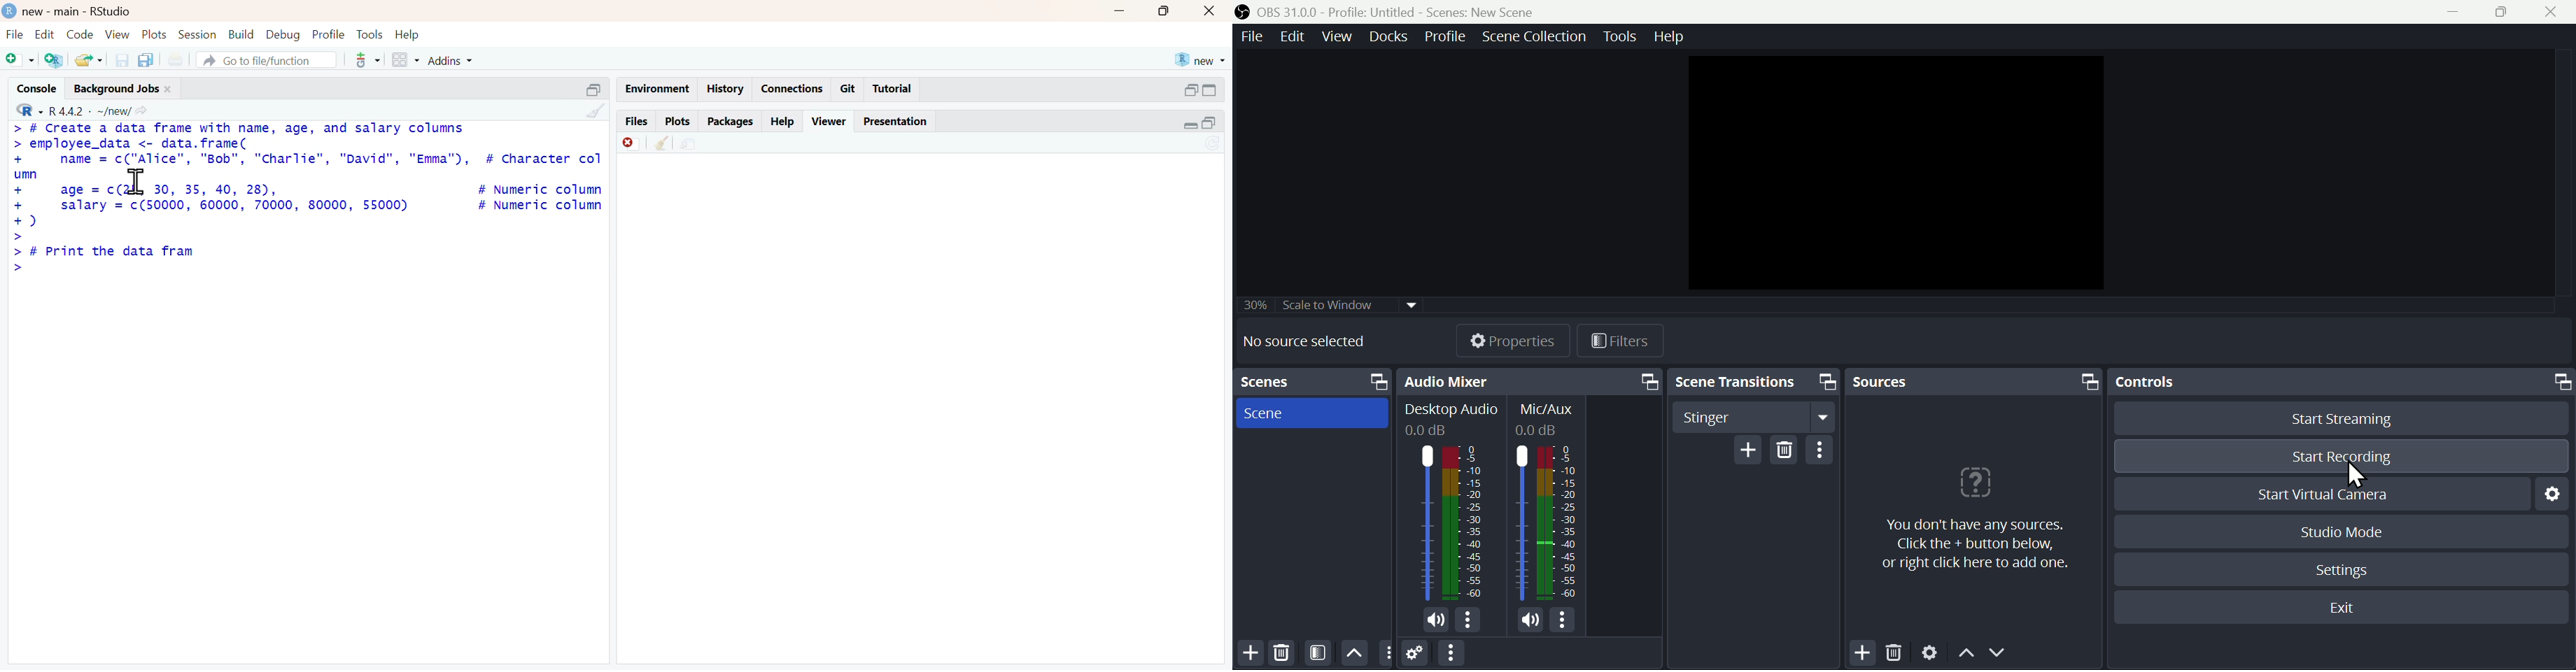 The height and width of the screenshot is (672, 2576). What do you see at coordinates (410, 34) in the screenshot?
I see `Help` at bounding box center [410, 34].